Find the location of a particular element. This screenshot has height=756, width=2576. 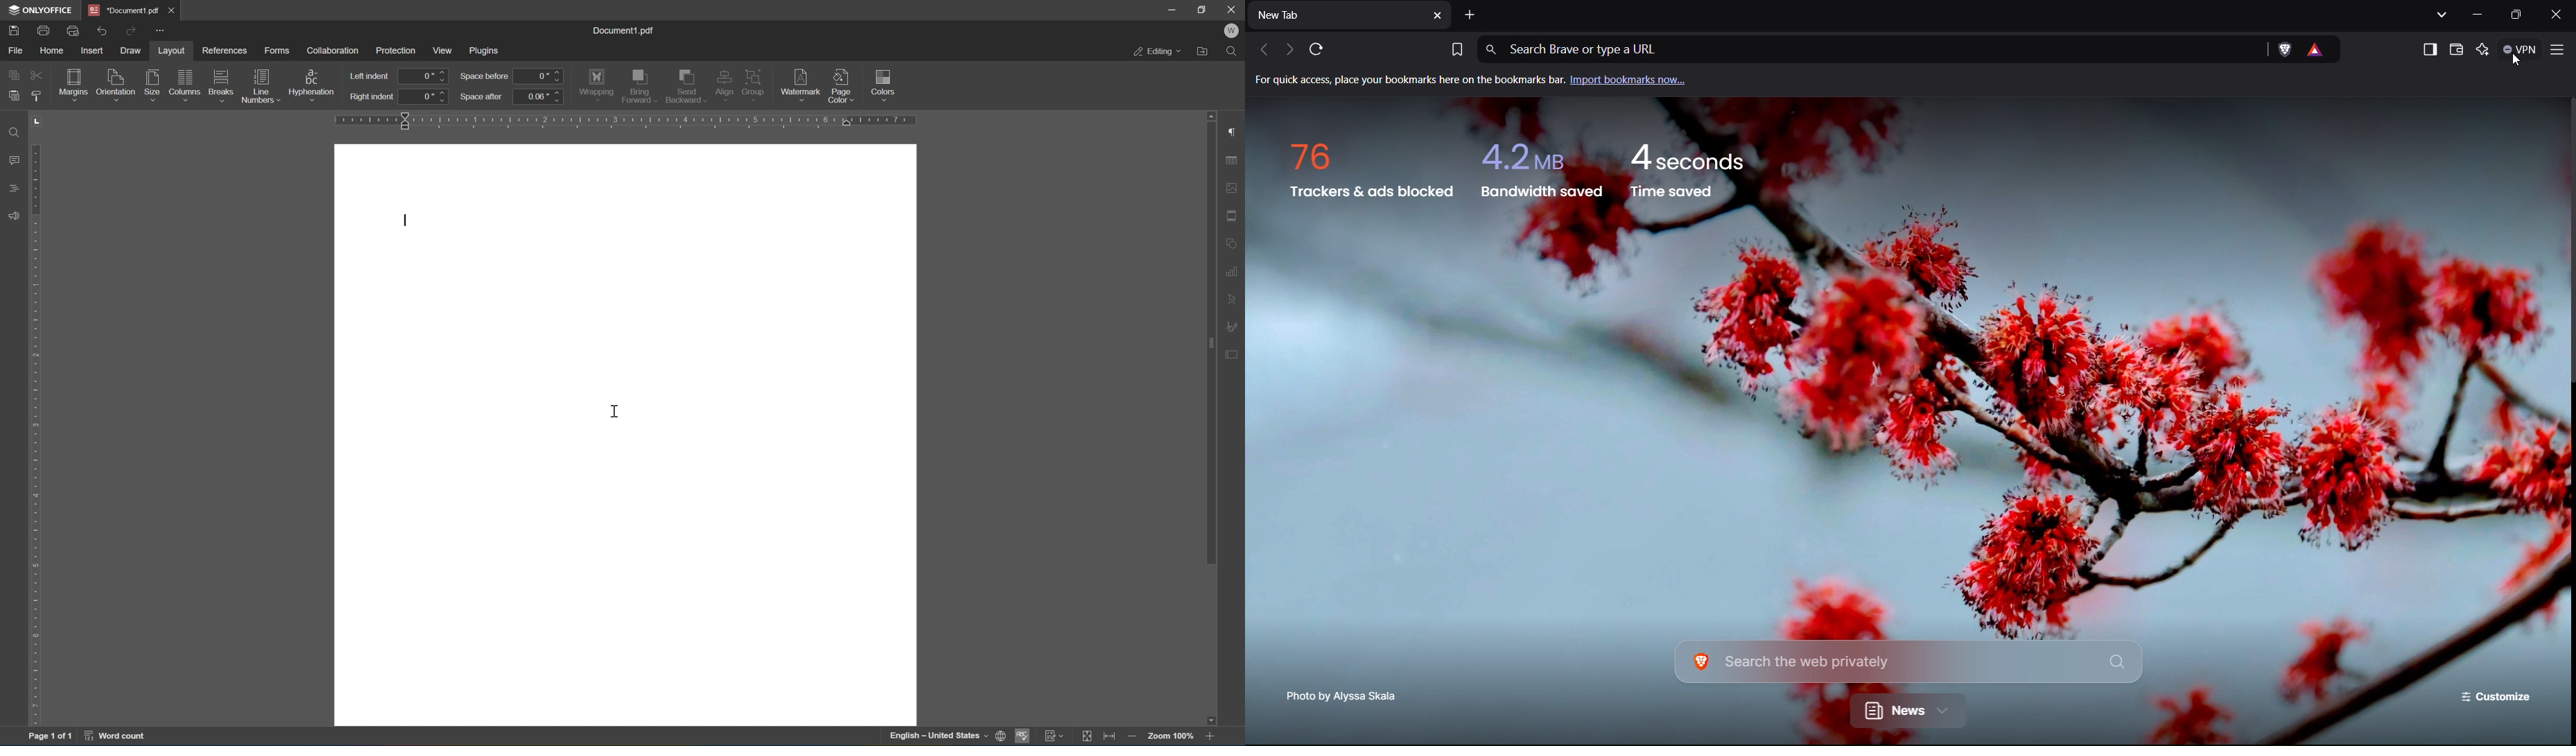

Back is located at coordinates (1261, 50).